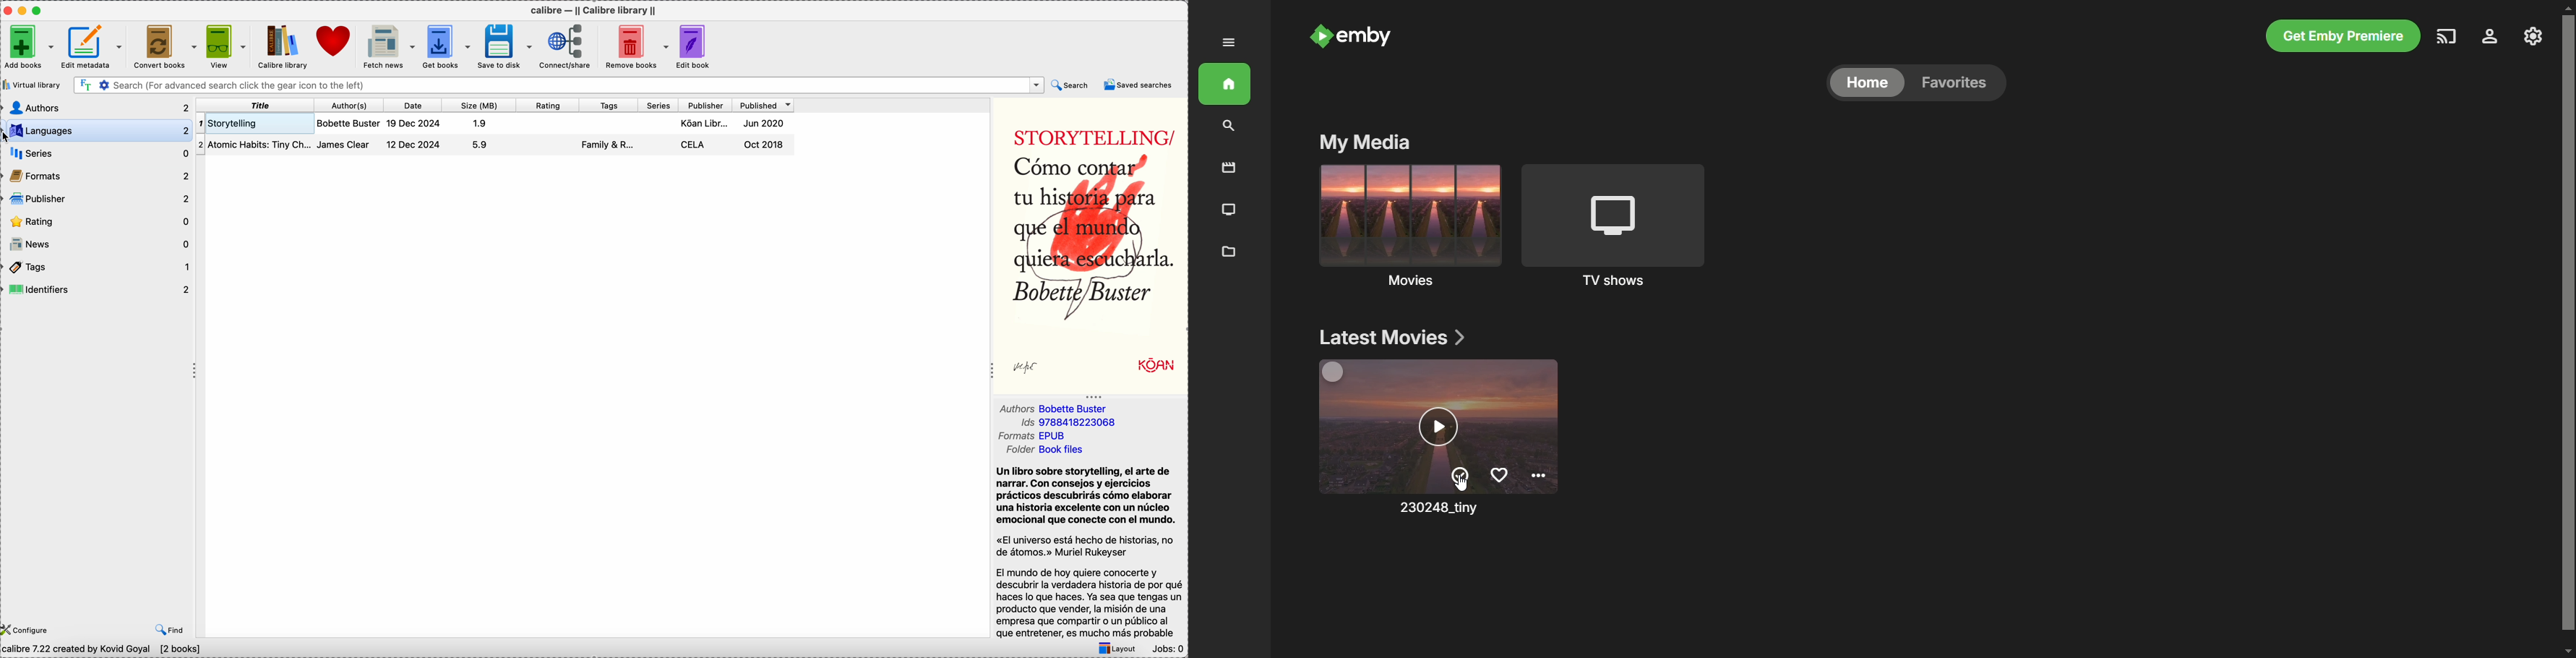 This screenshot has width=2576, height=672. Describe the element at coordinates (495, 144) in the screenshot. I see `Atomic Habits: Tiny Changes...` at that location.